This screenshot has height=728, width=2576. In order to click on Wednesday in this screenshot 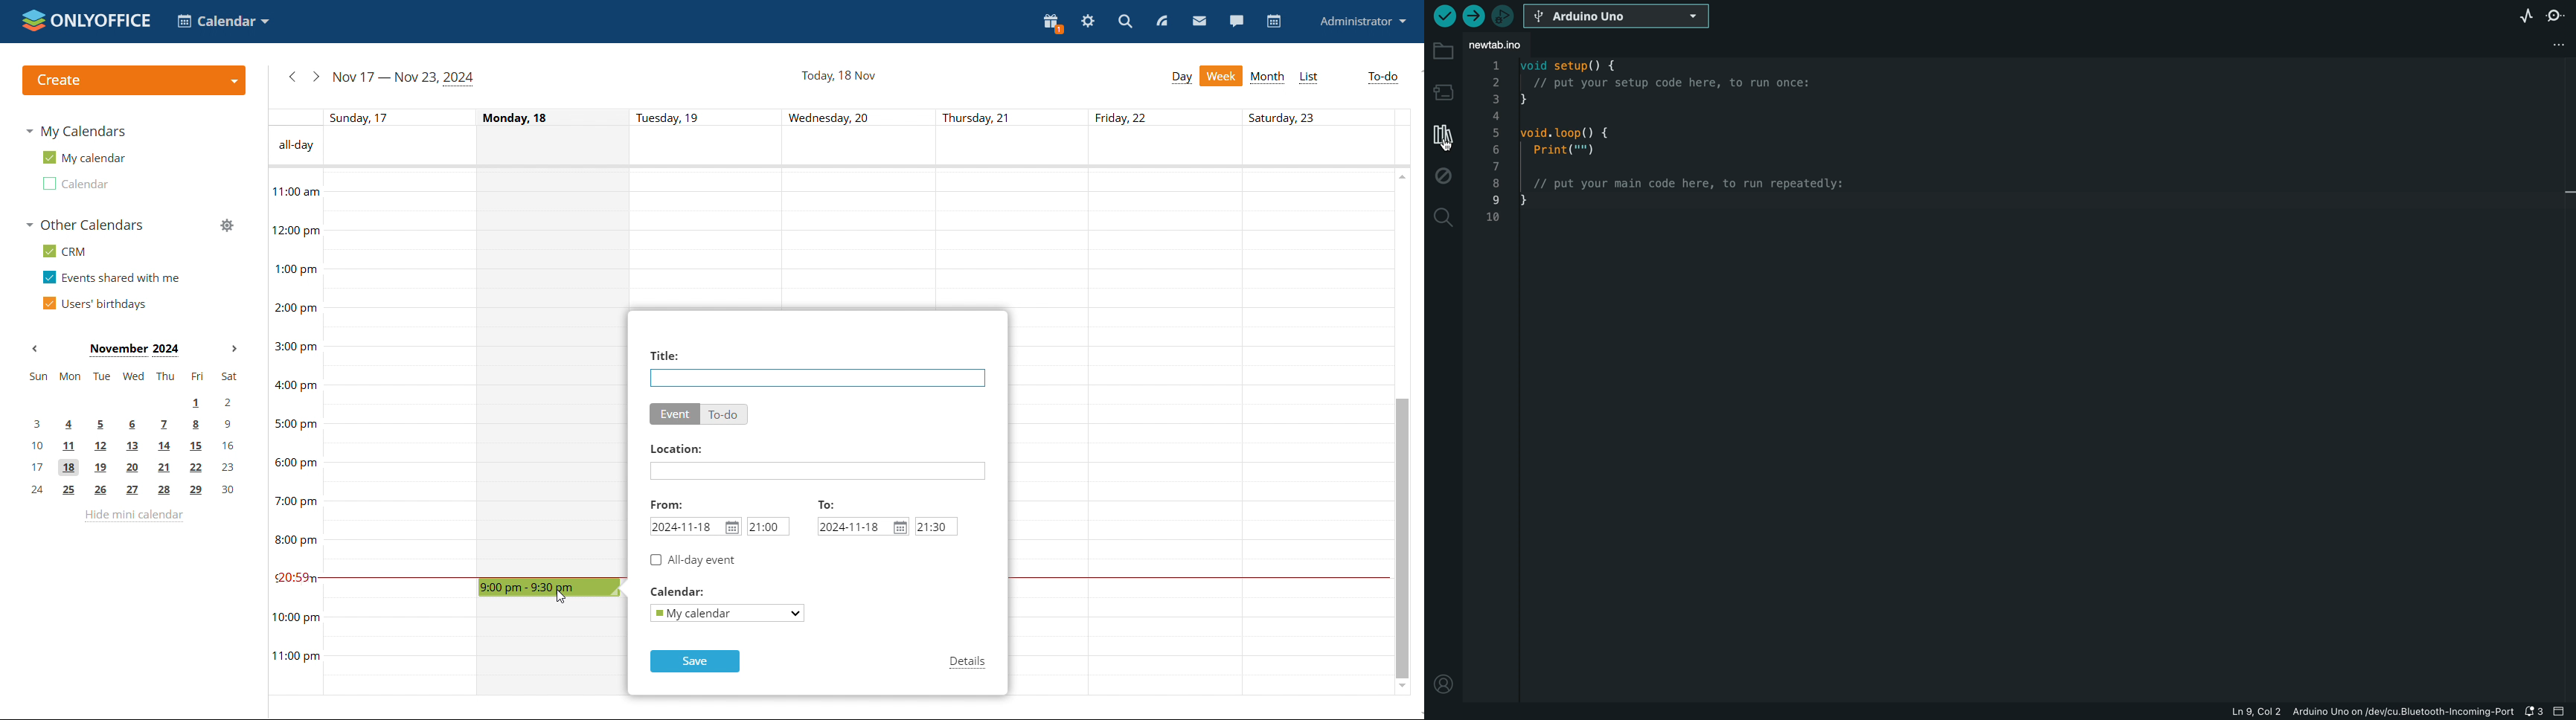, I will do `click(552, 655)`.